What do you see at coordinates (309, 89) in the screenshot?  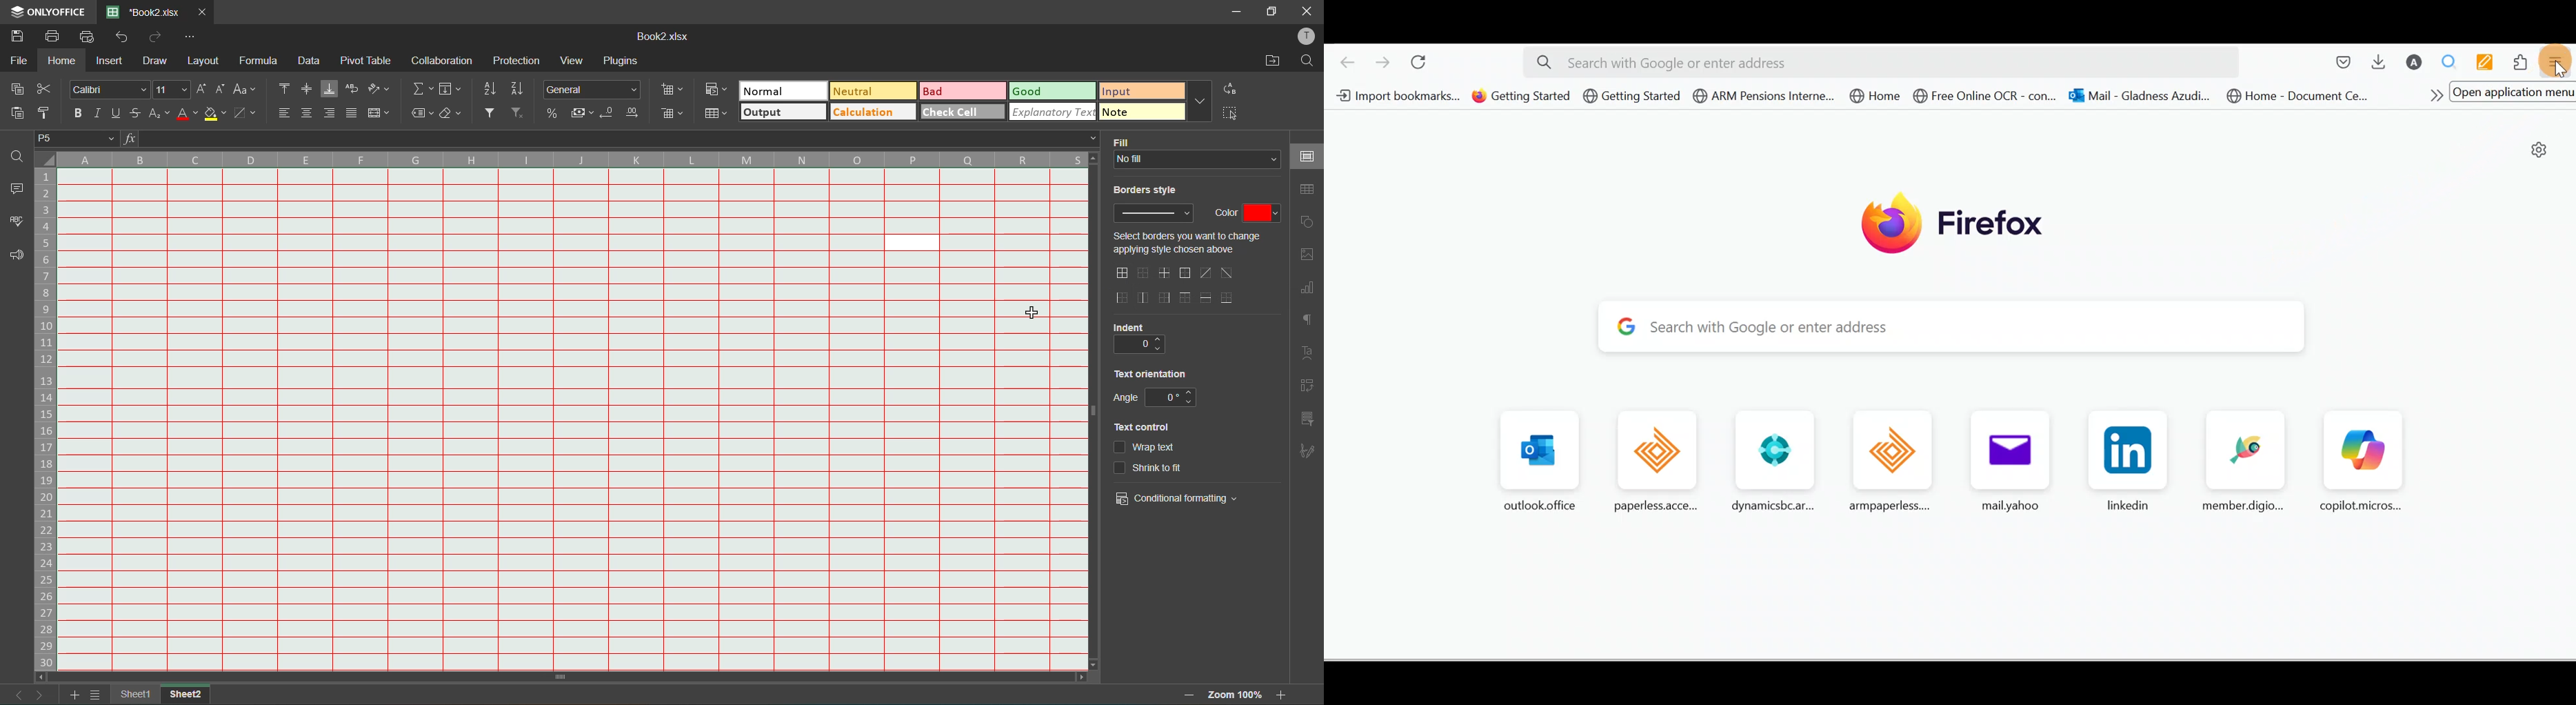 I see `align middle` at bounding box center [309, 89].